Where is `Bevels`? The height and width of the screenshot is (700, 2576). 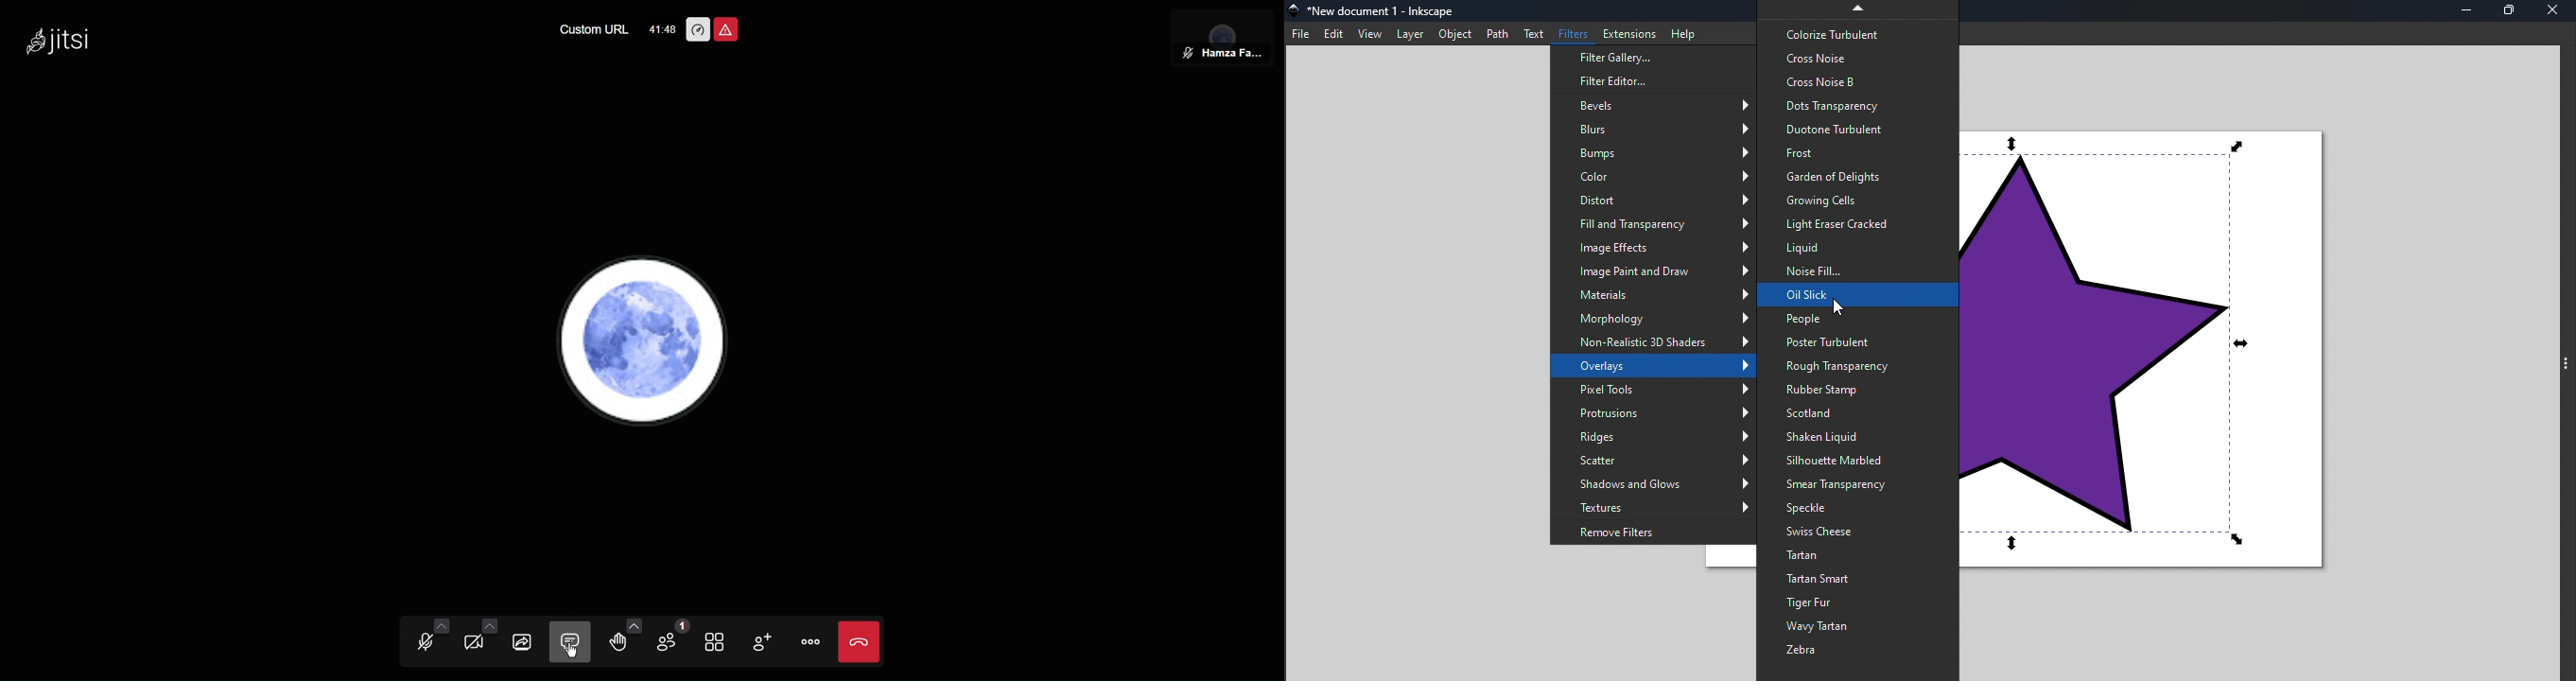
Bevels is located at coordinates (1651, 104).